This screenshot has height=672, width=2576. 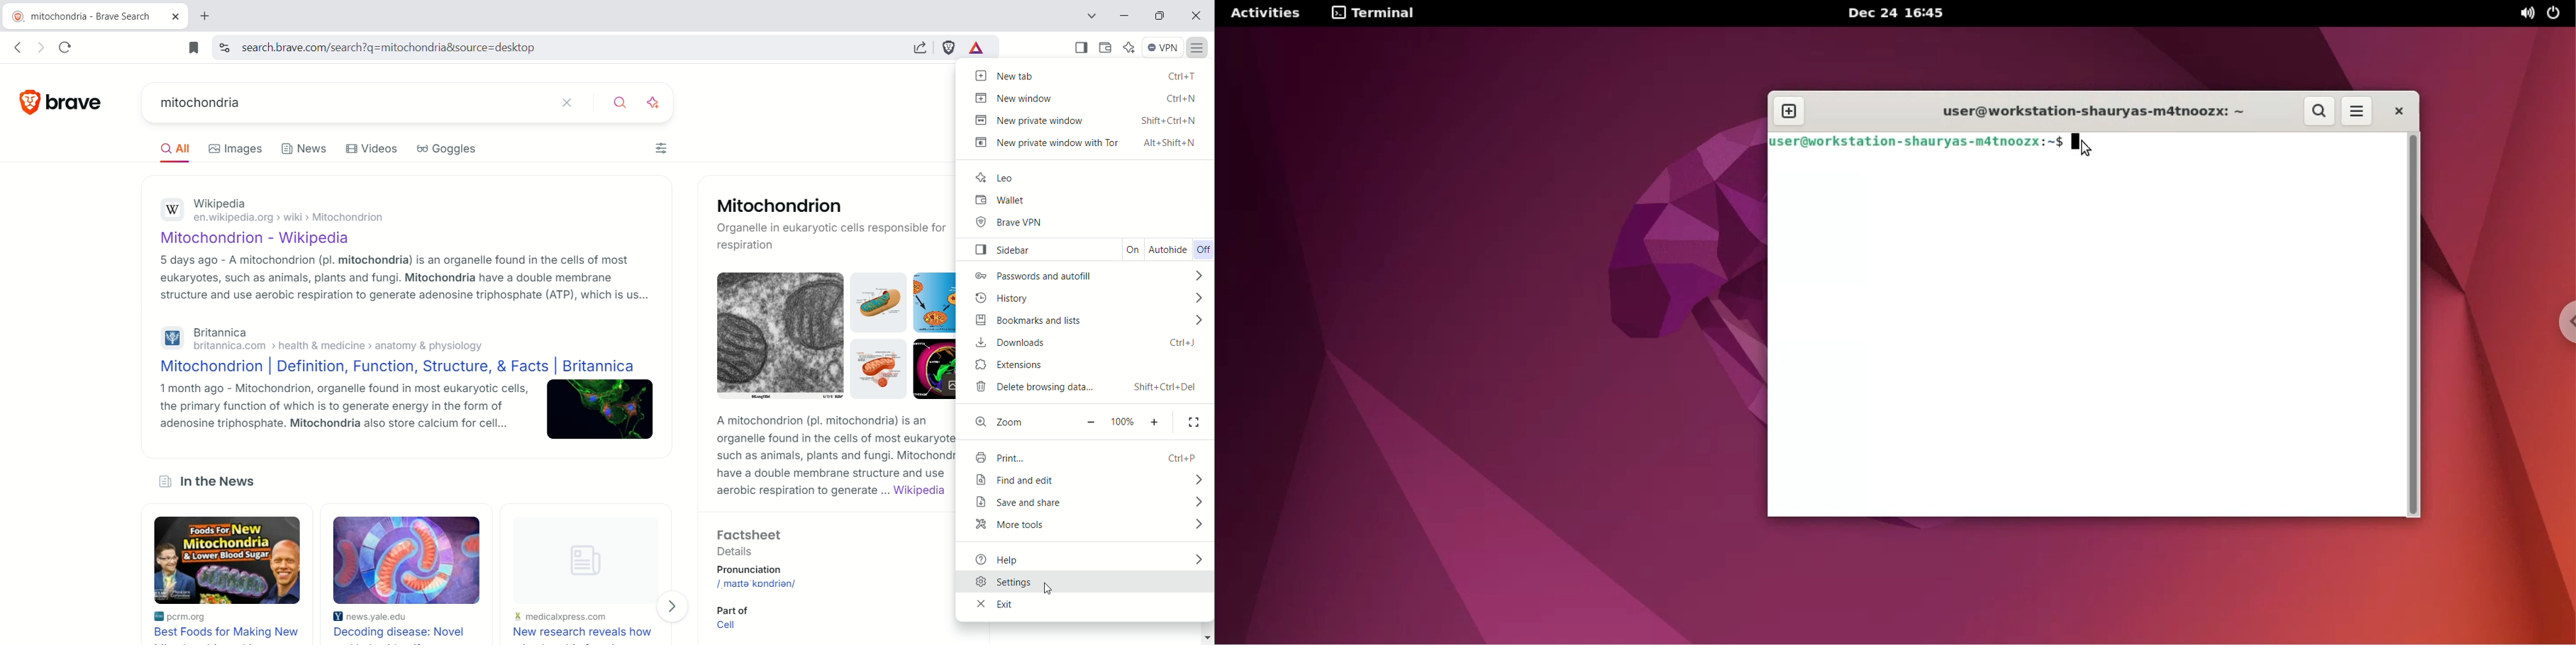 What do you see at coordinates (27, 101) in the screenshot?
I see `brave logo` at bounding box center [27, 101].